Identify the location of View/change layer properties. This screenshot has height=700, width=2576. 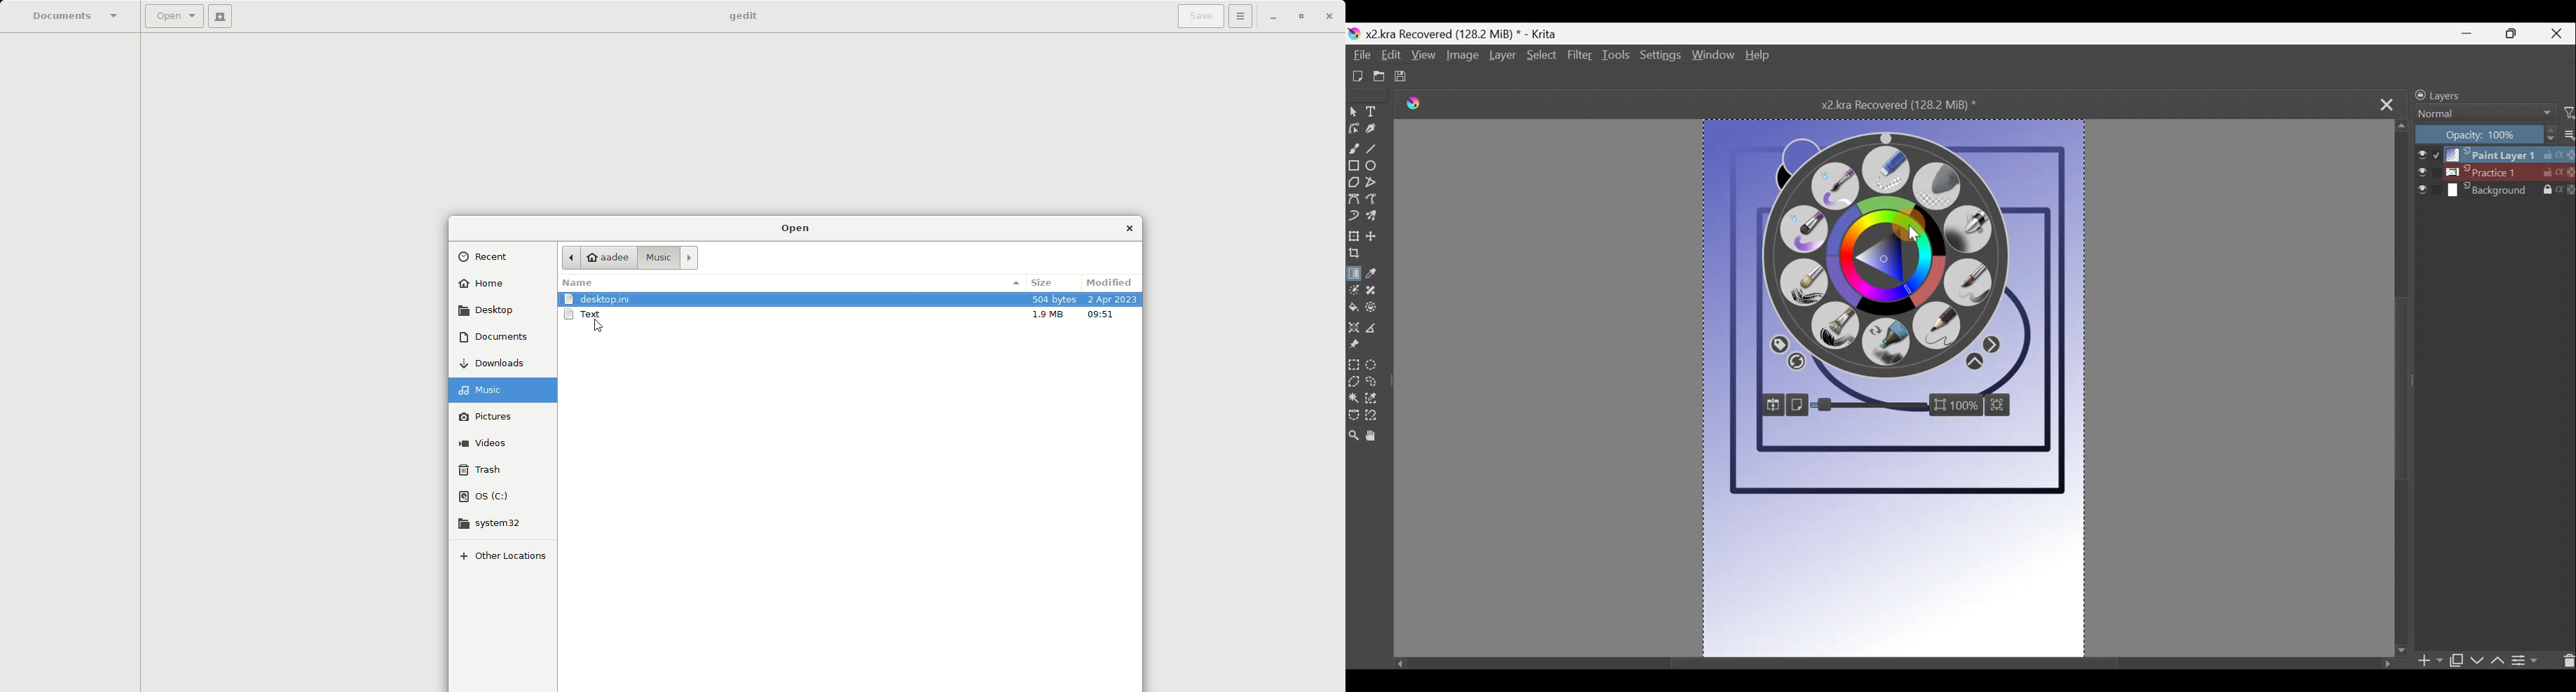
(2531, 659).